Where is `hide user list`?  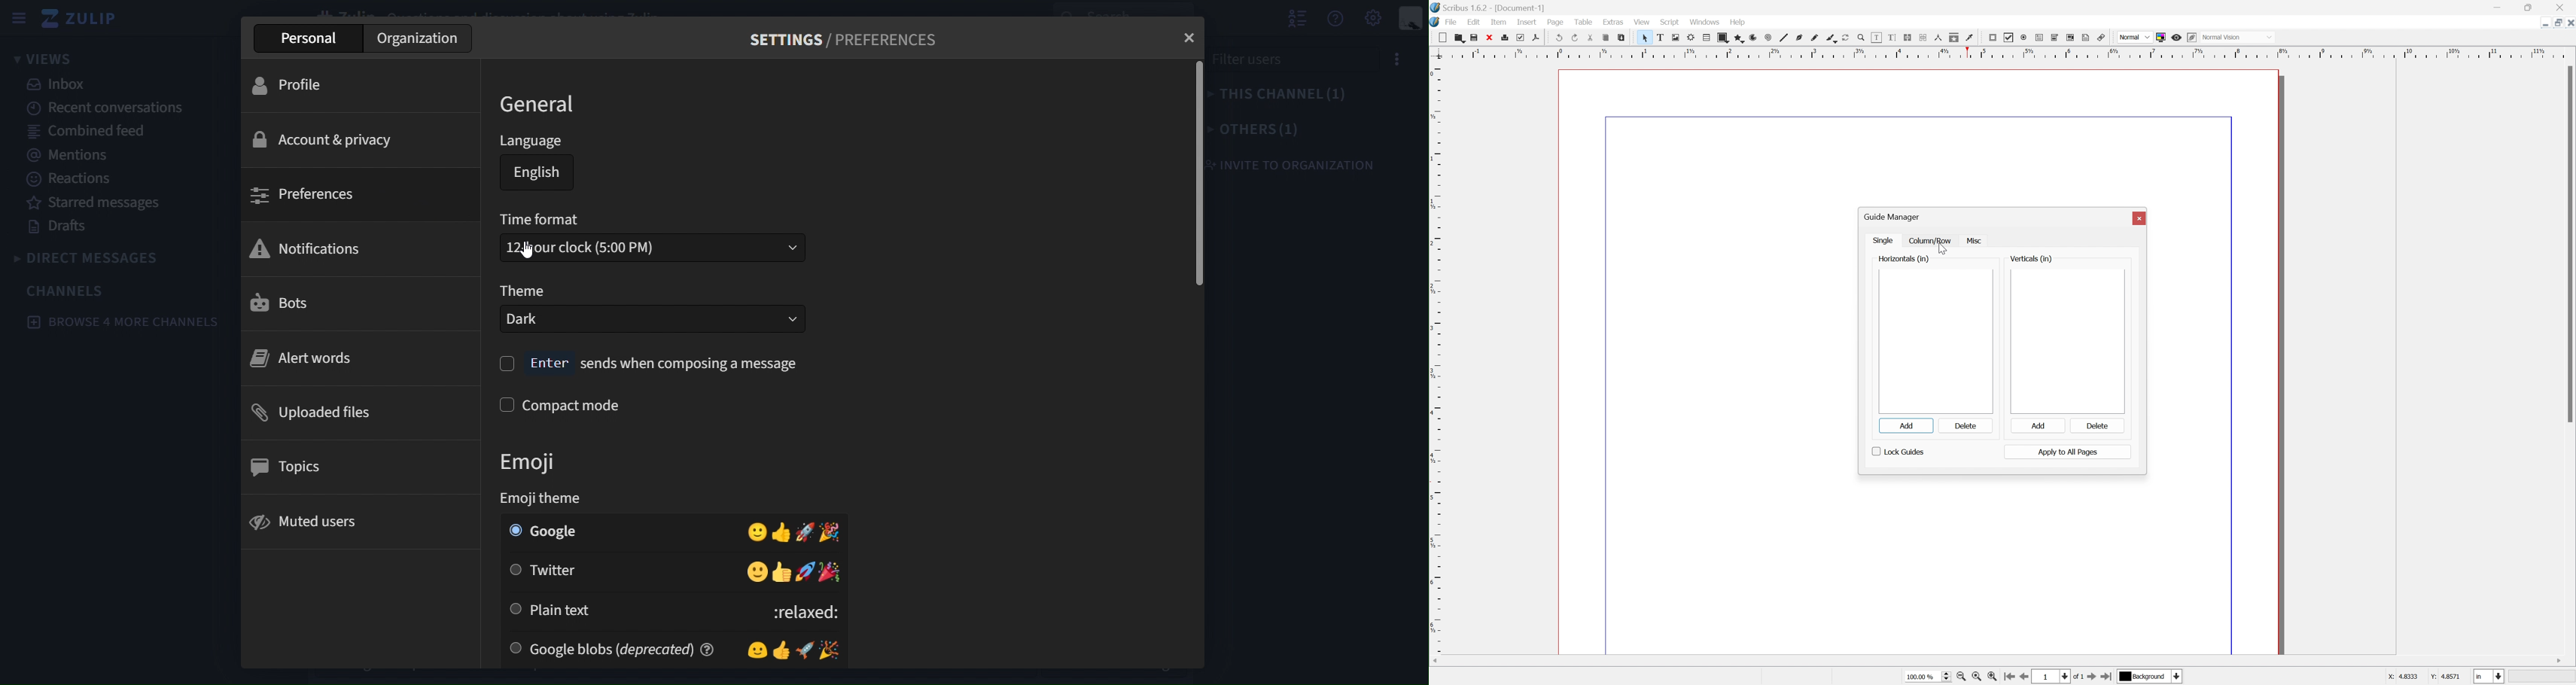
hide user list is located at coordinates (1295, 16).